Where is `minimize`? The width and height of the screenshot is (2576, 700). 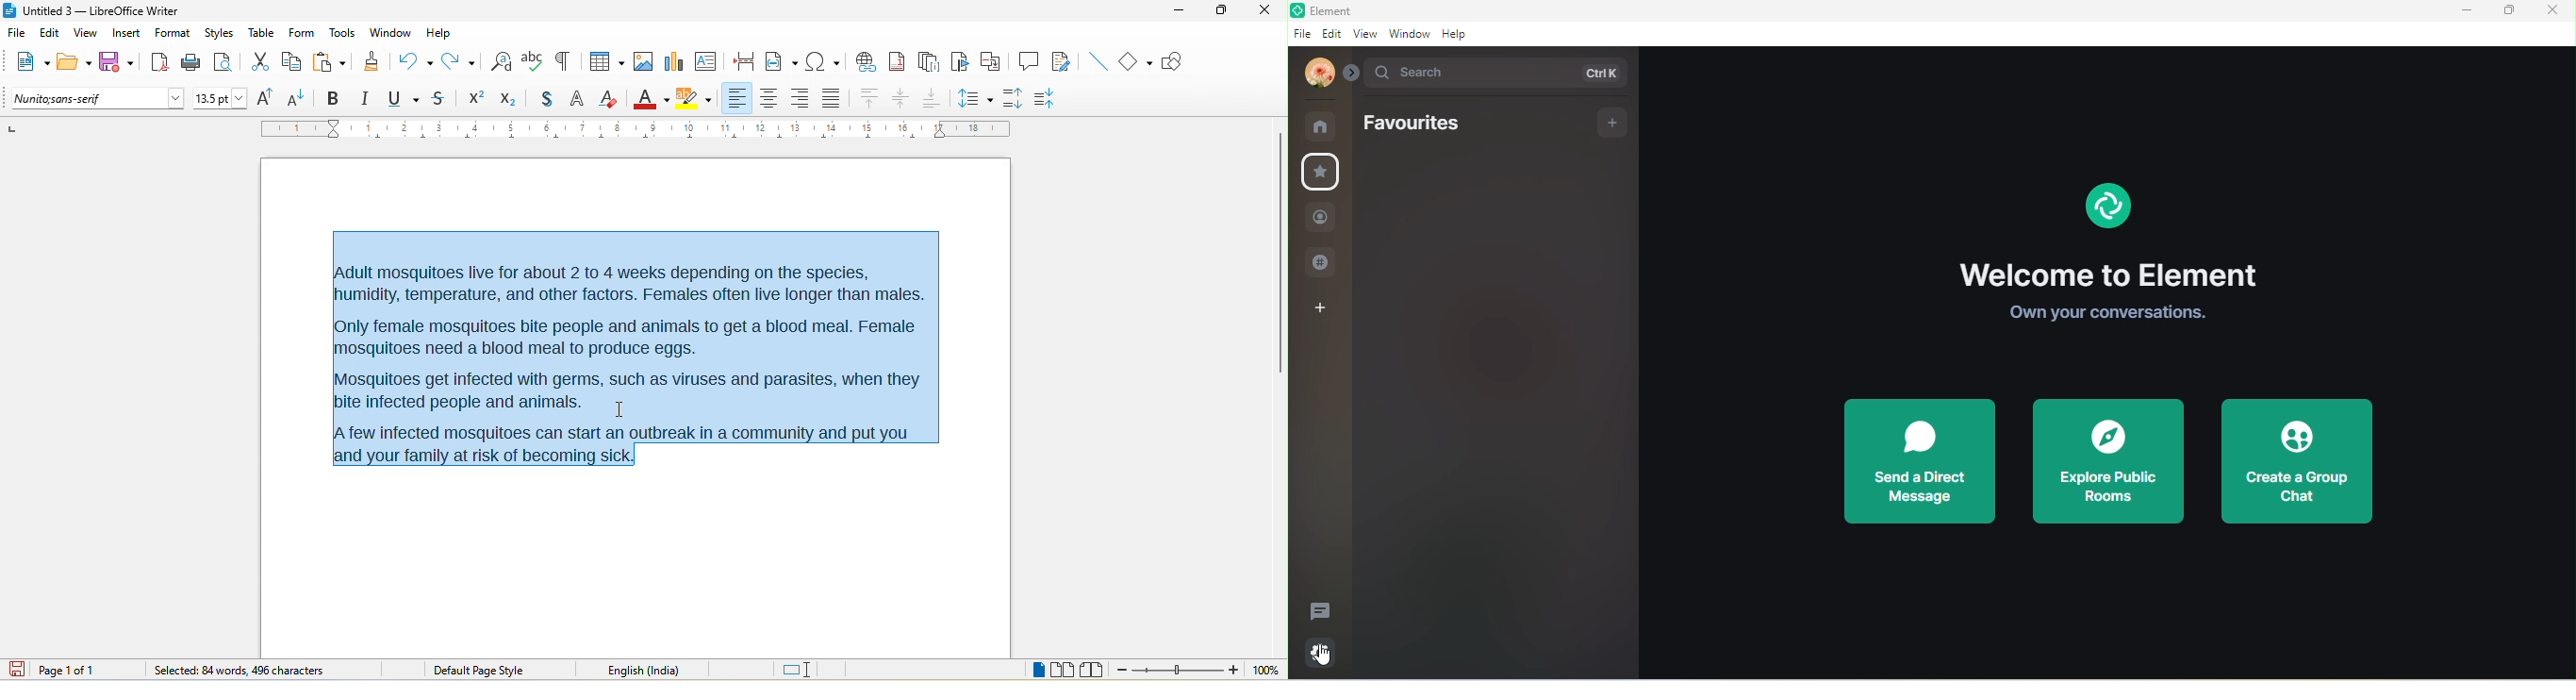 minimize is located at coordinates (1178, 12).